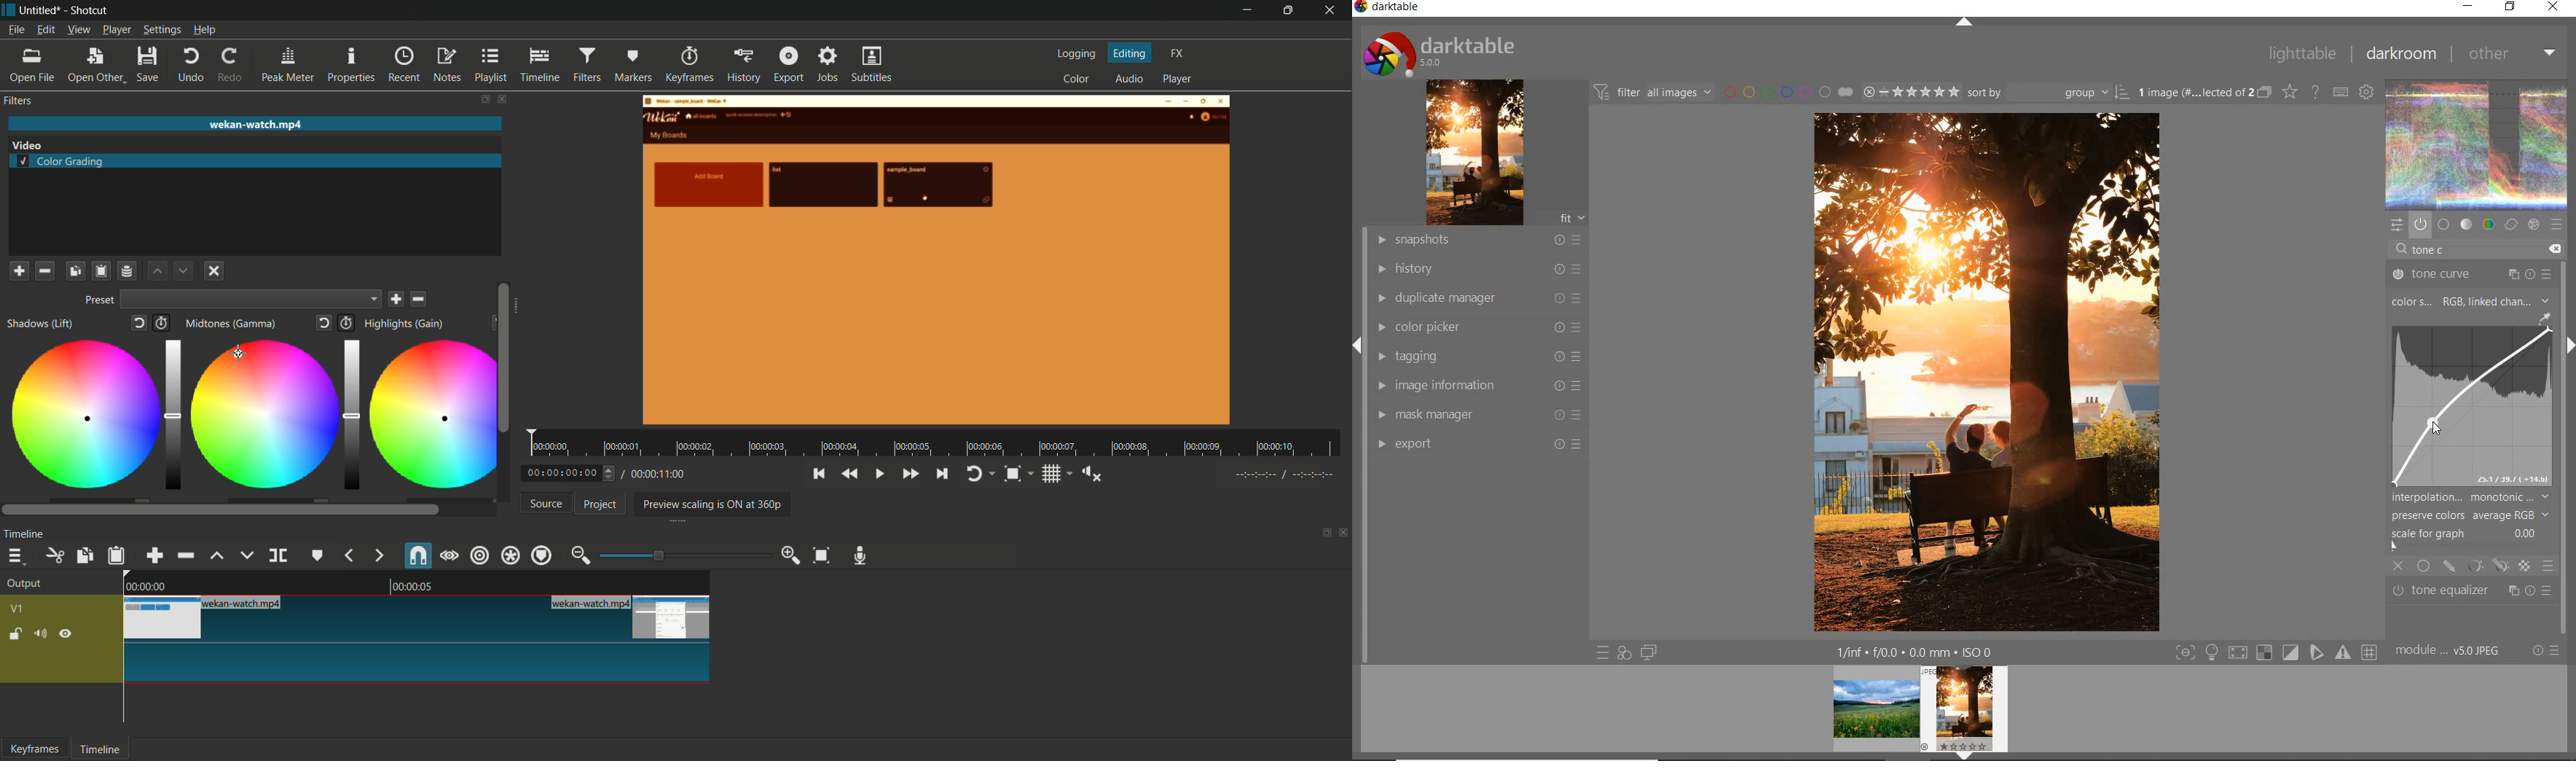 This screenshot has width=2576, height=784. I want to click on close app, so click(1332, 11).